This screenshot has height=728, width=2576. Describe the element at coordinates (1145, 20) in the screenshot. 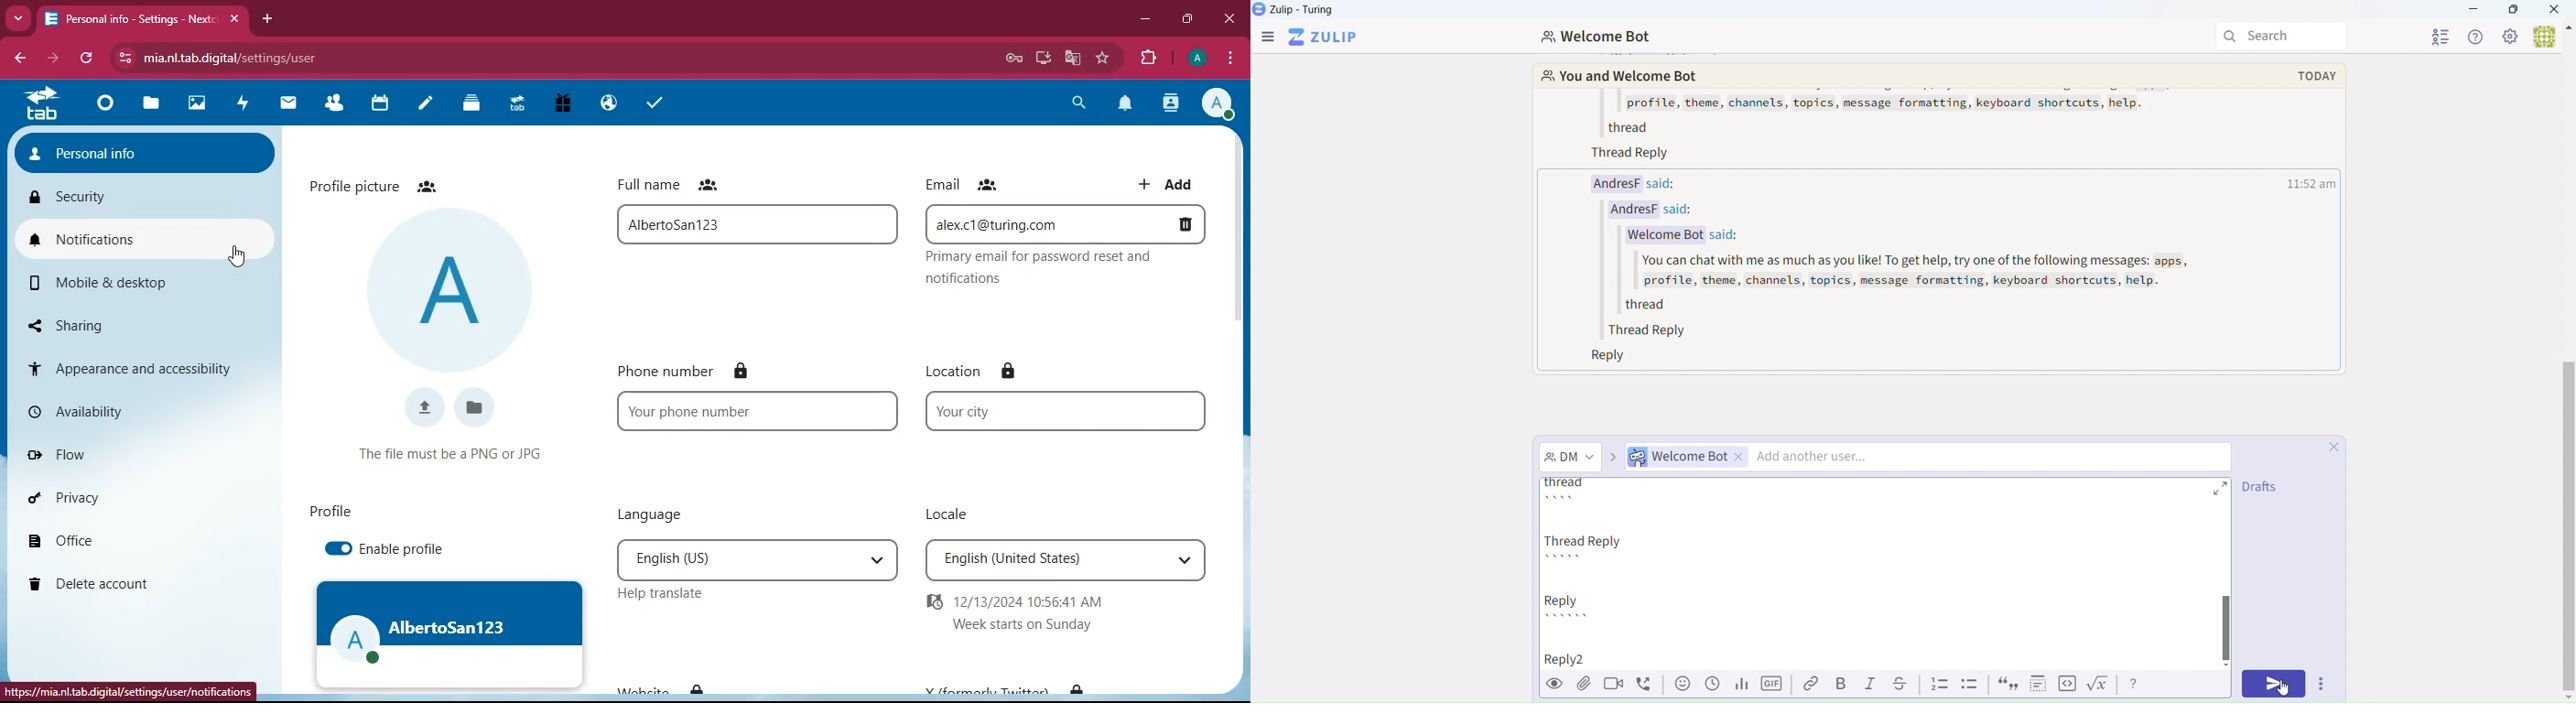

I see `minimize` at that location.